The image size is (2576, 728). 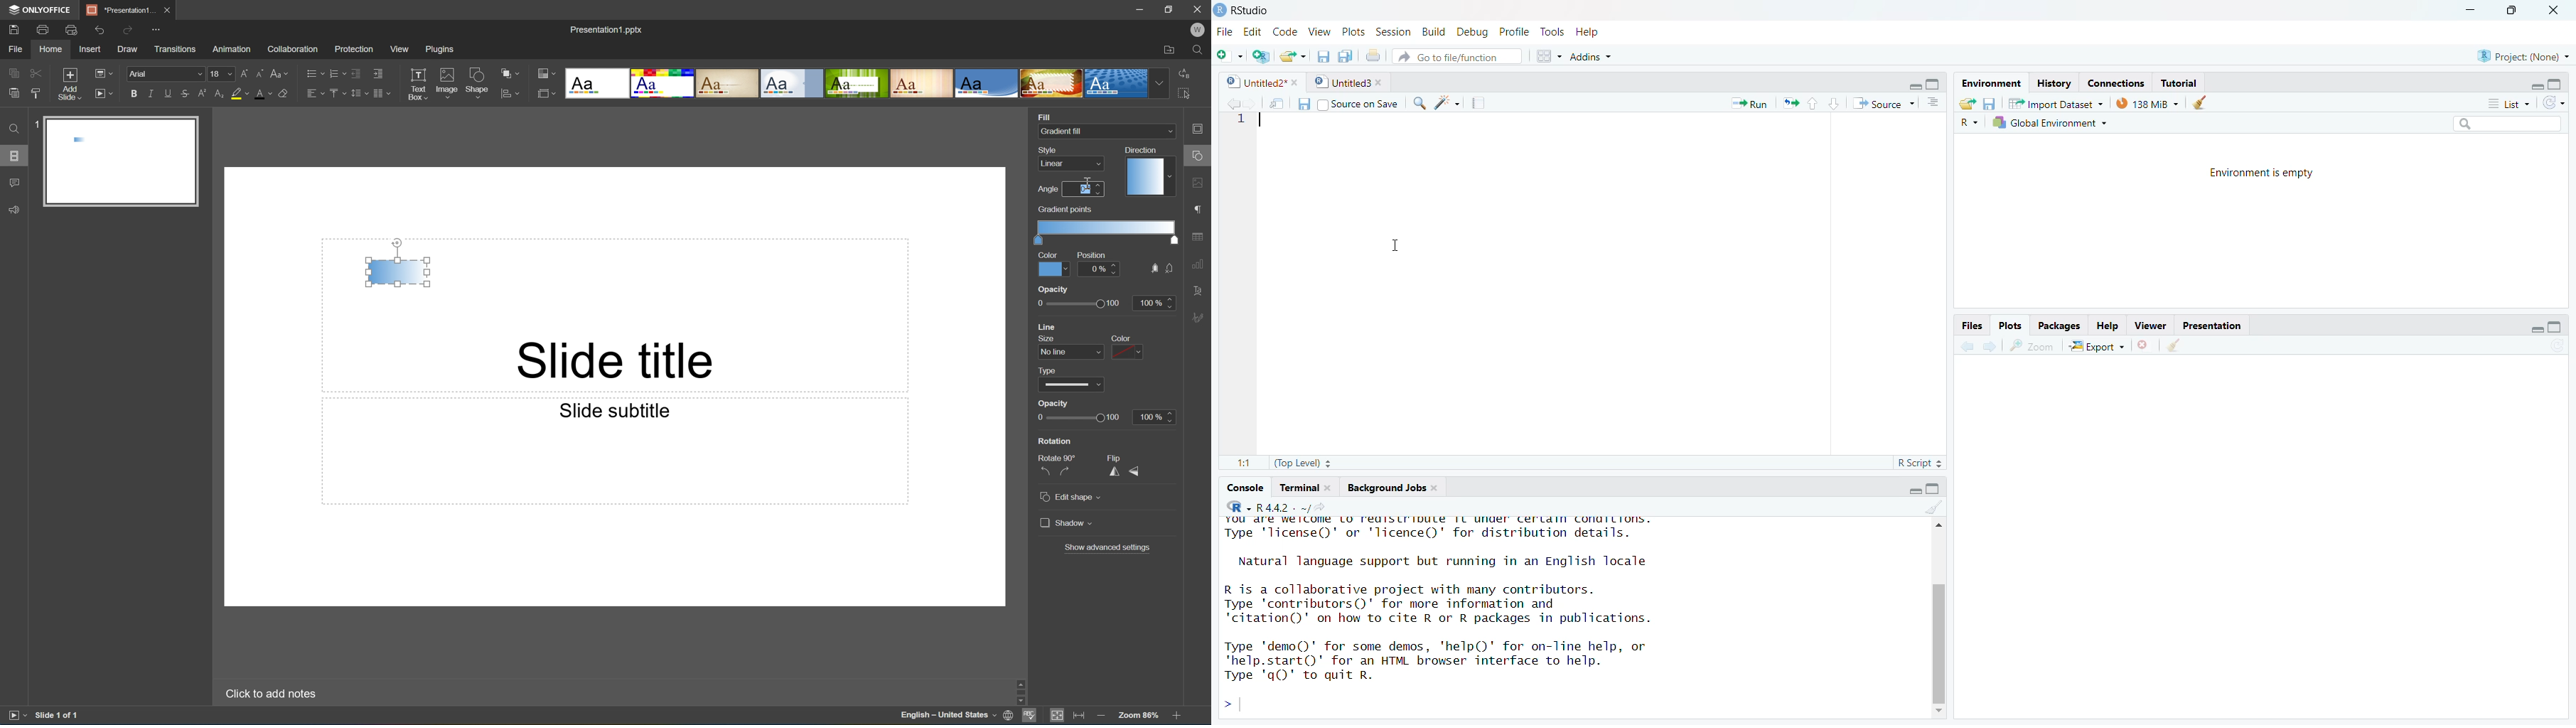 What do you see at coordinates (1743, 102) in the screenshot?
I see `Run` at bounding box center [1743, 102].